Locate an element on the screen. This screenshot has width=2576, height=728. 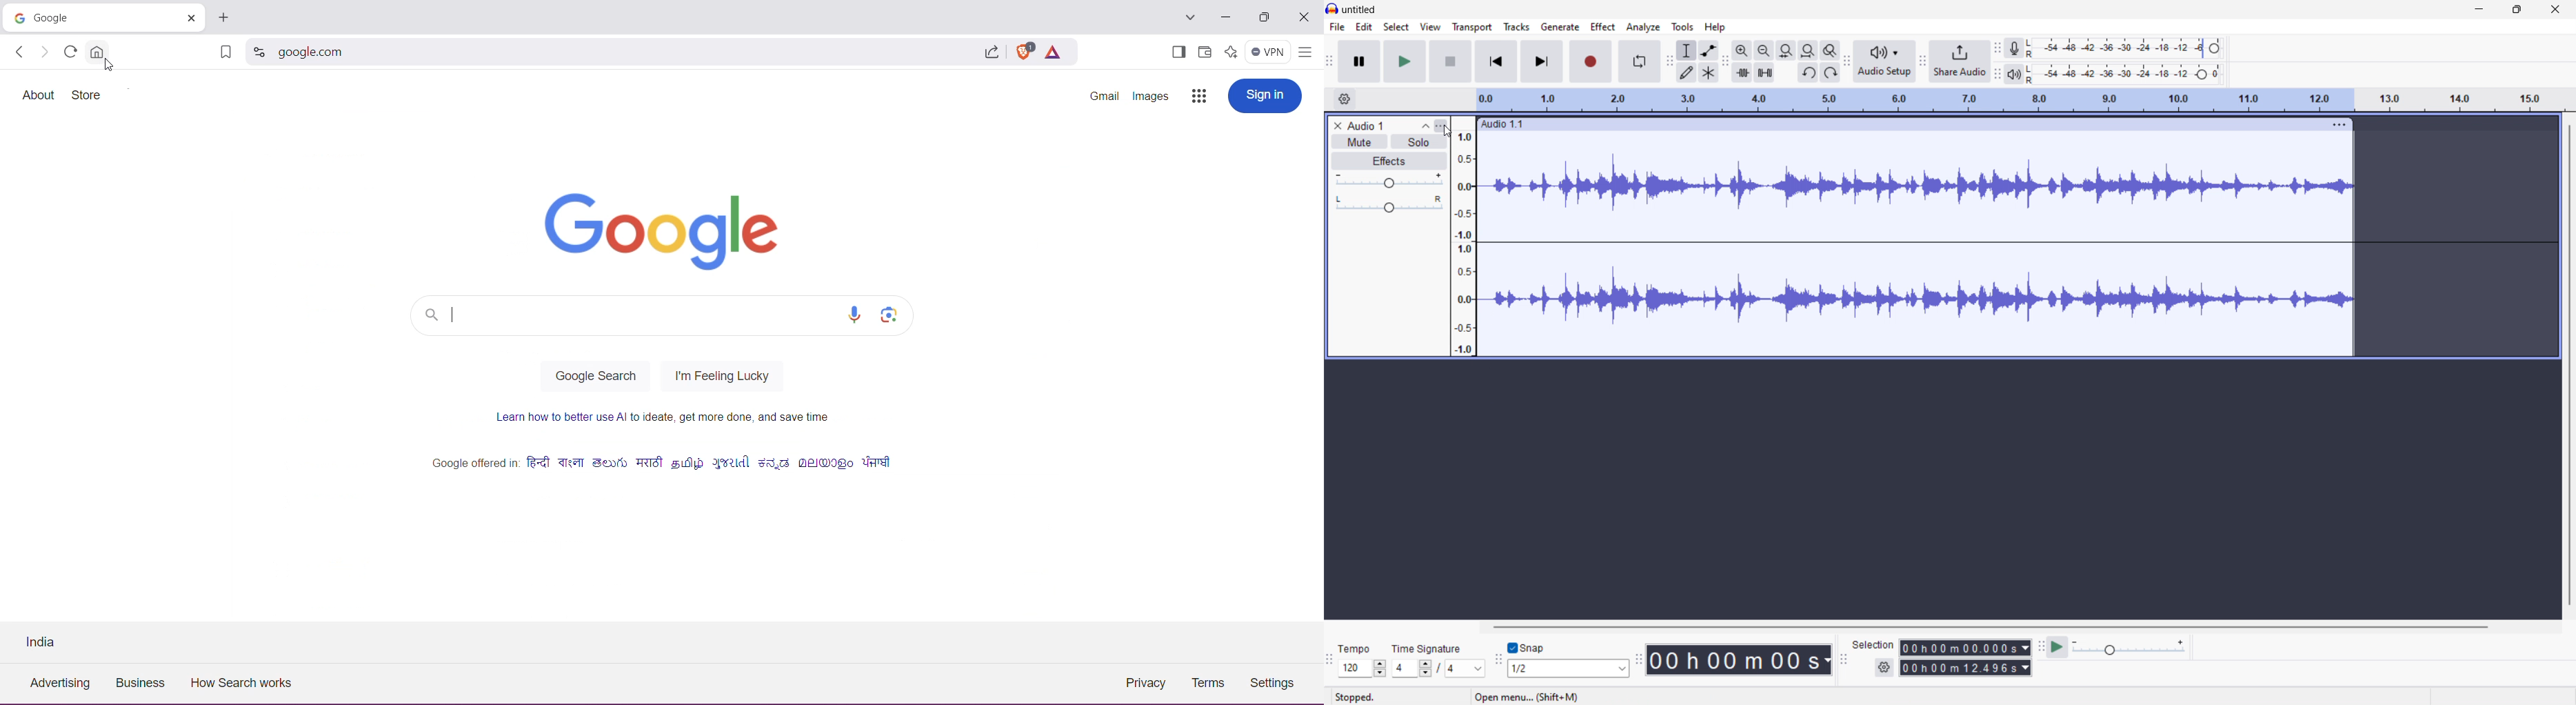
redo is located at coordinates (1830, 72).